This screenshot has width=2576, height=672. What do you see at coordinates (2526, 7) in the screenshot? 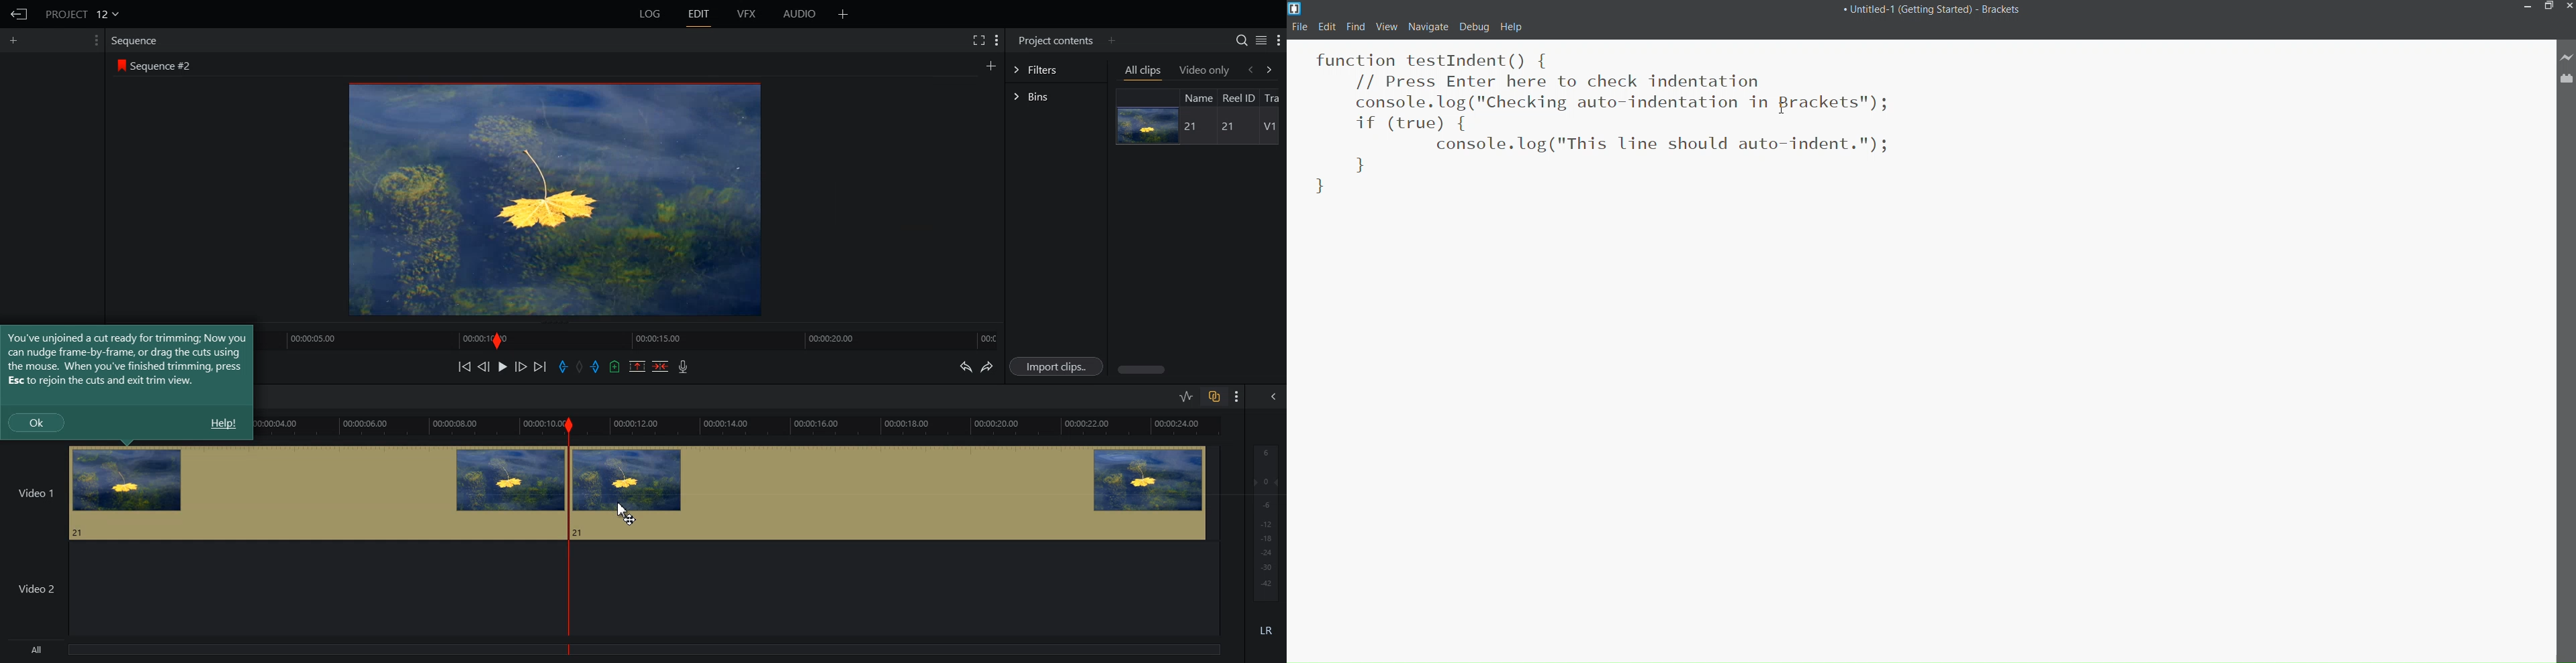
I see `Minimize` at bounding box center [2526, 7].